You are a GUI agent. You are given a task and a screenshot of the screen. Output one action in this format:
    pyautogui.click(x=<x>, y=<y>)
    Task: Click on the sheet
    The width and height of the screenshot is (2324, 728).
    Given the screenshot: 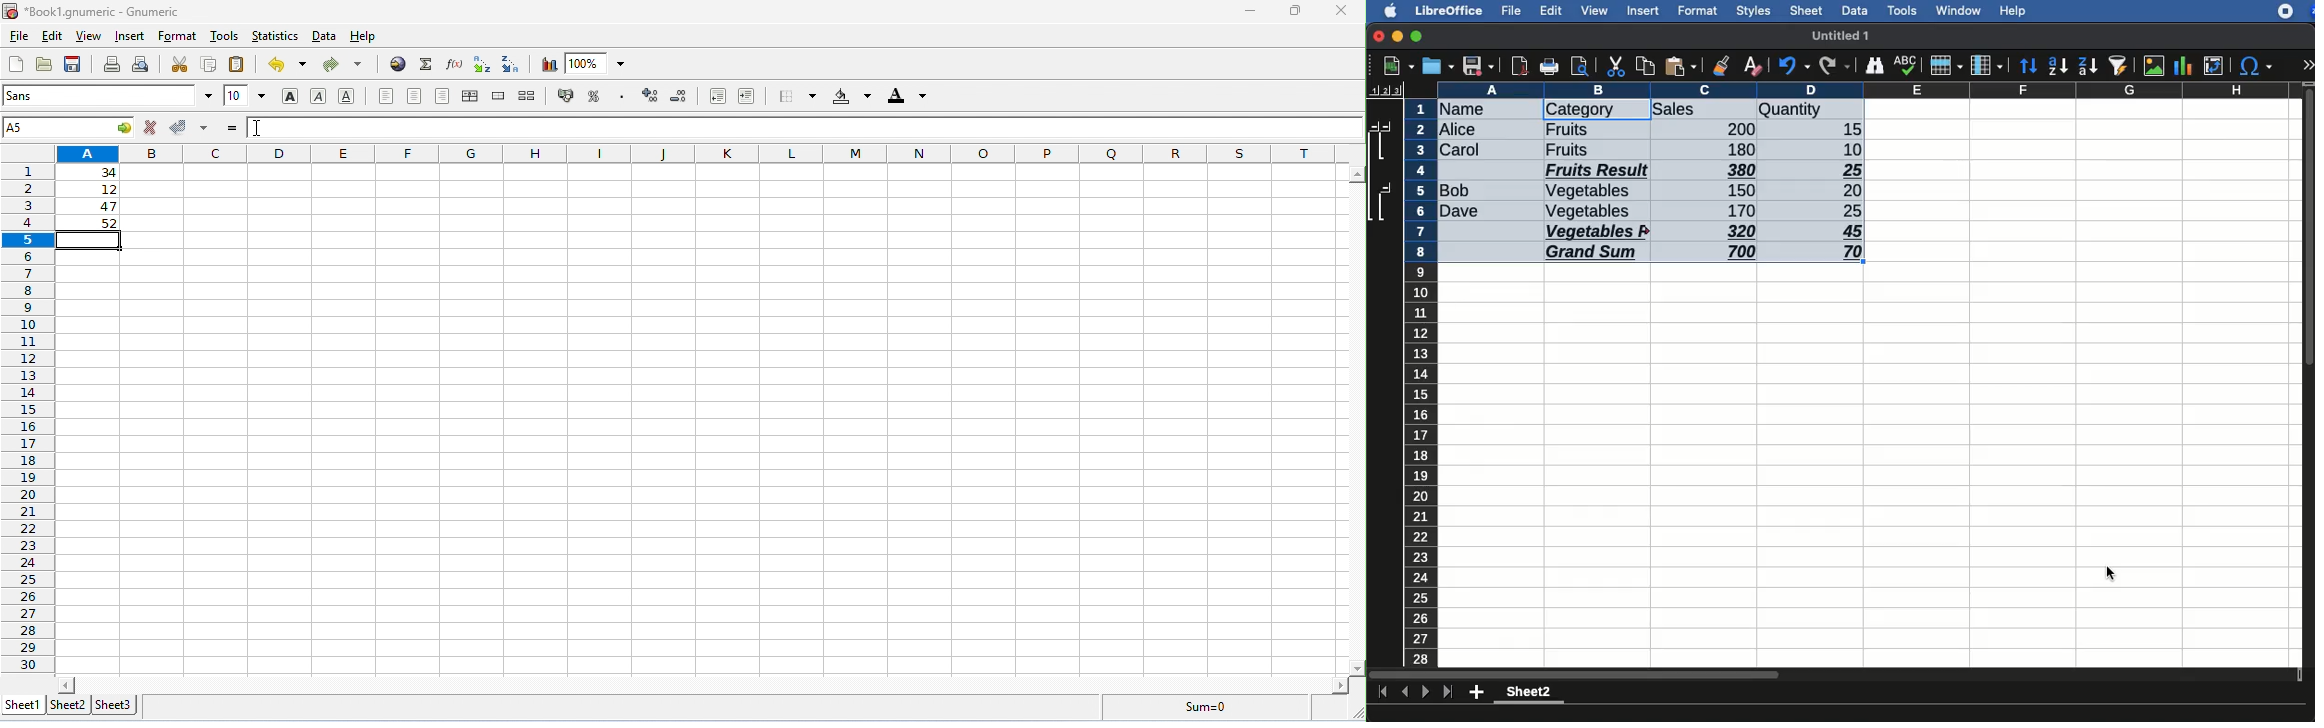 What is the action you would take?
    pyautogui.click(x=1808, y=10)
    